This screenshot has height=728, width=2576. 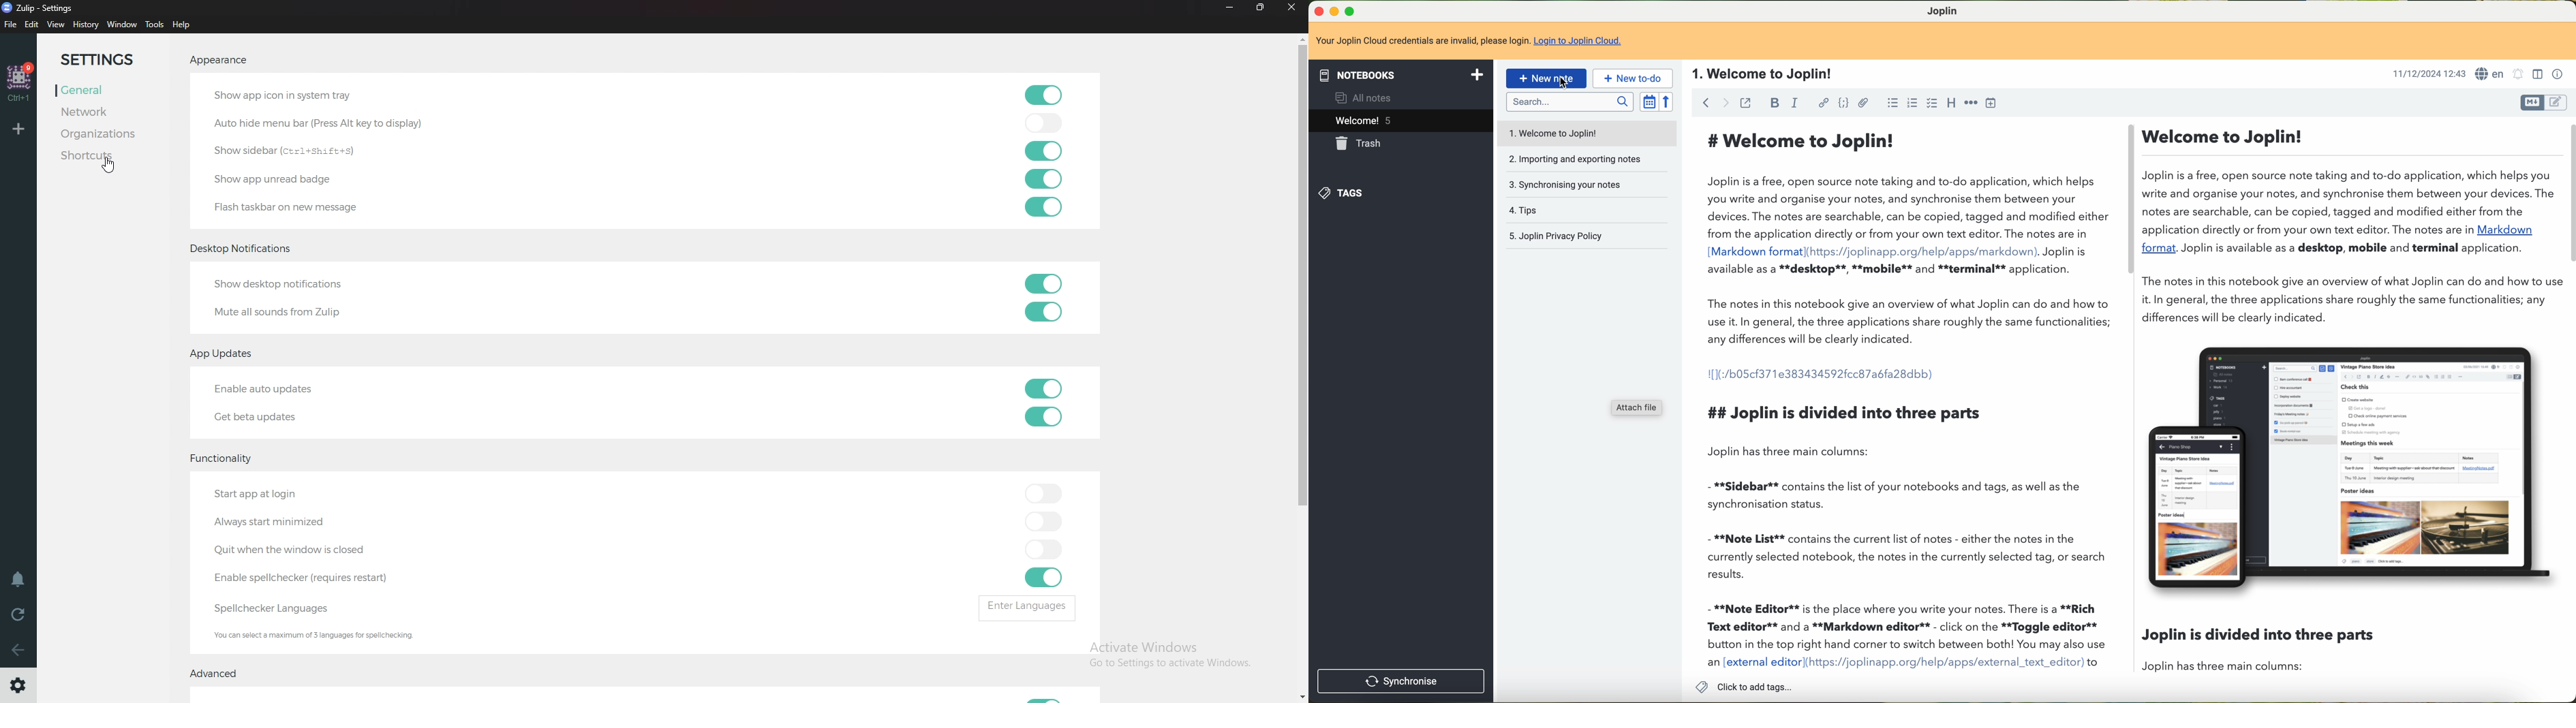 I want to click on toggle editors, so click(x=2532, y=103).